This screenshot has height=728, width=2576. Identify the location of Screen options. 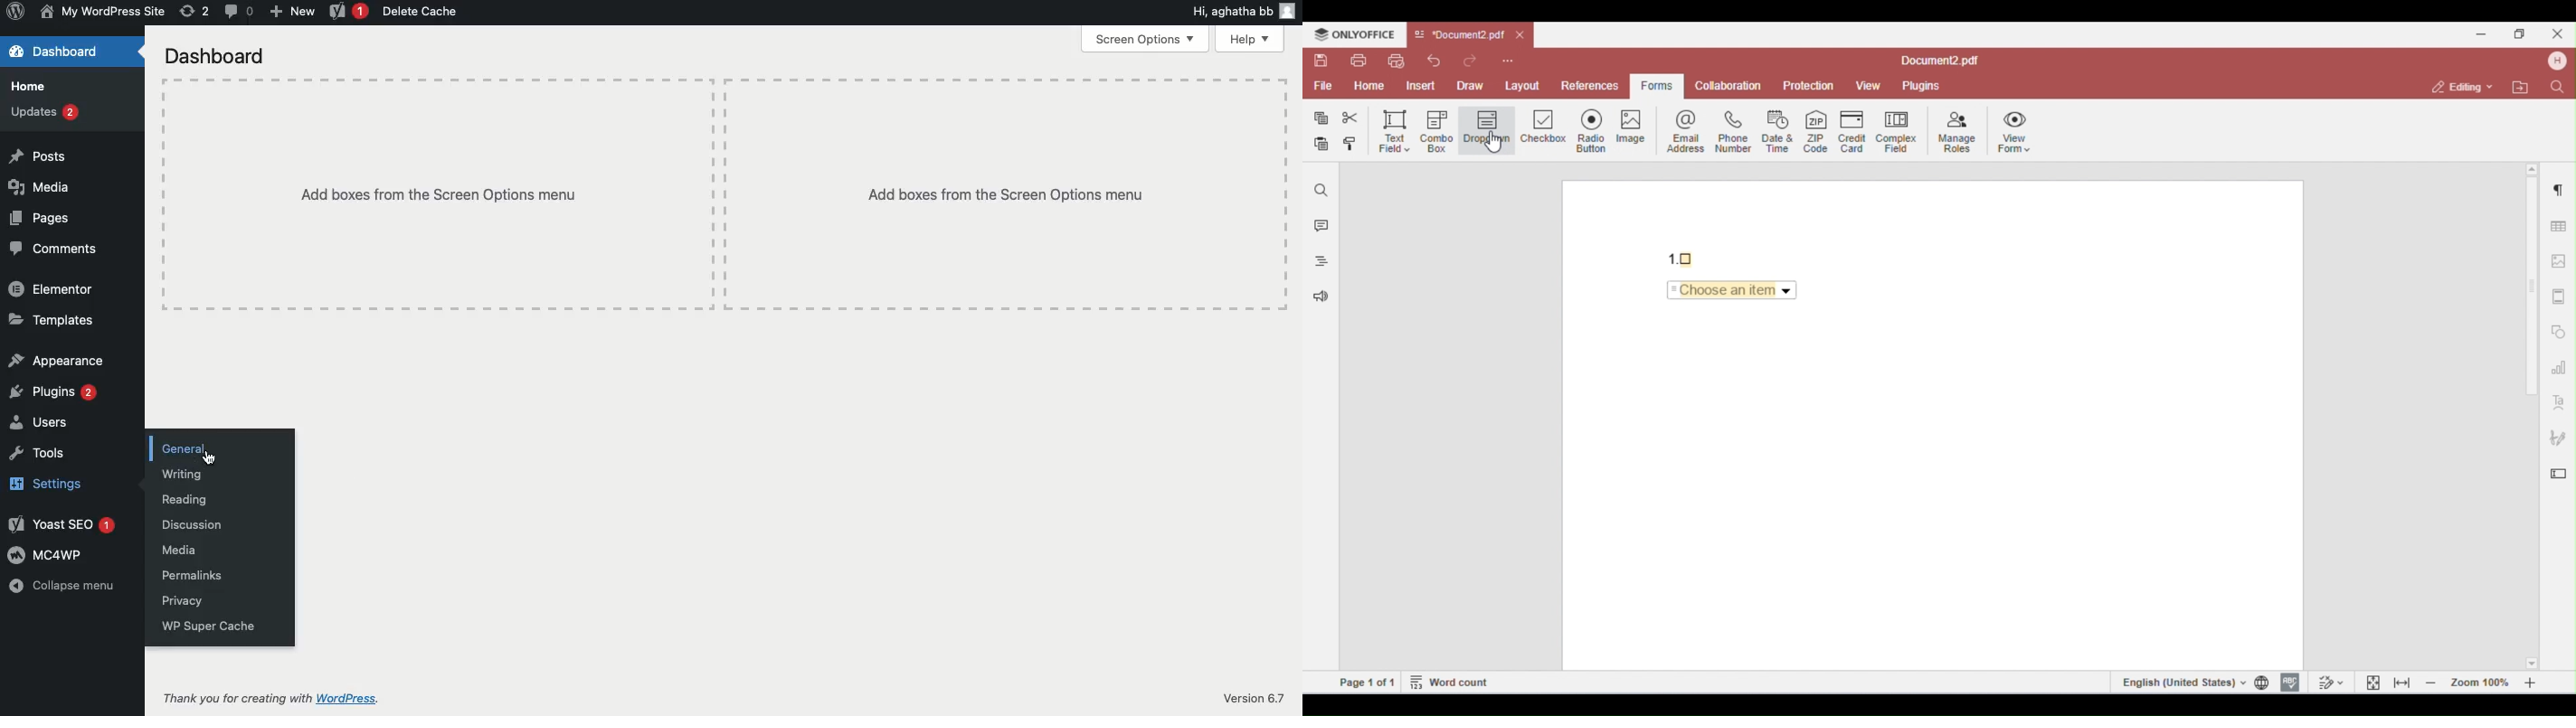
(1141, 37).